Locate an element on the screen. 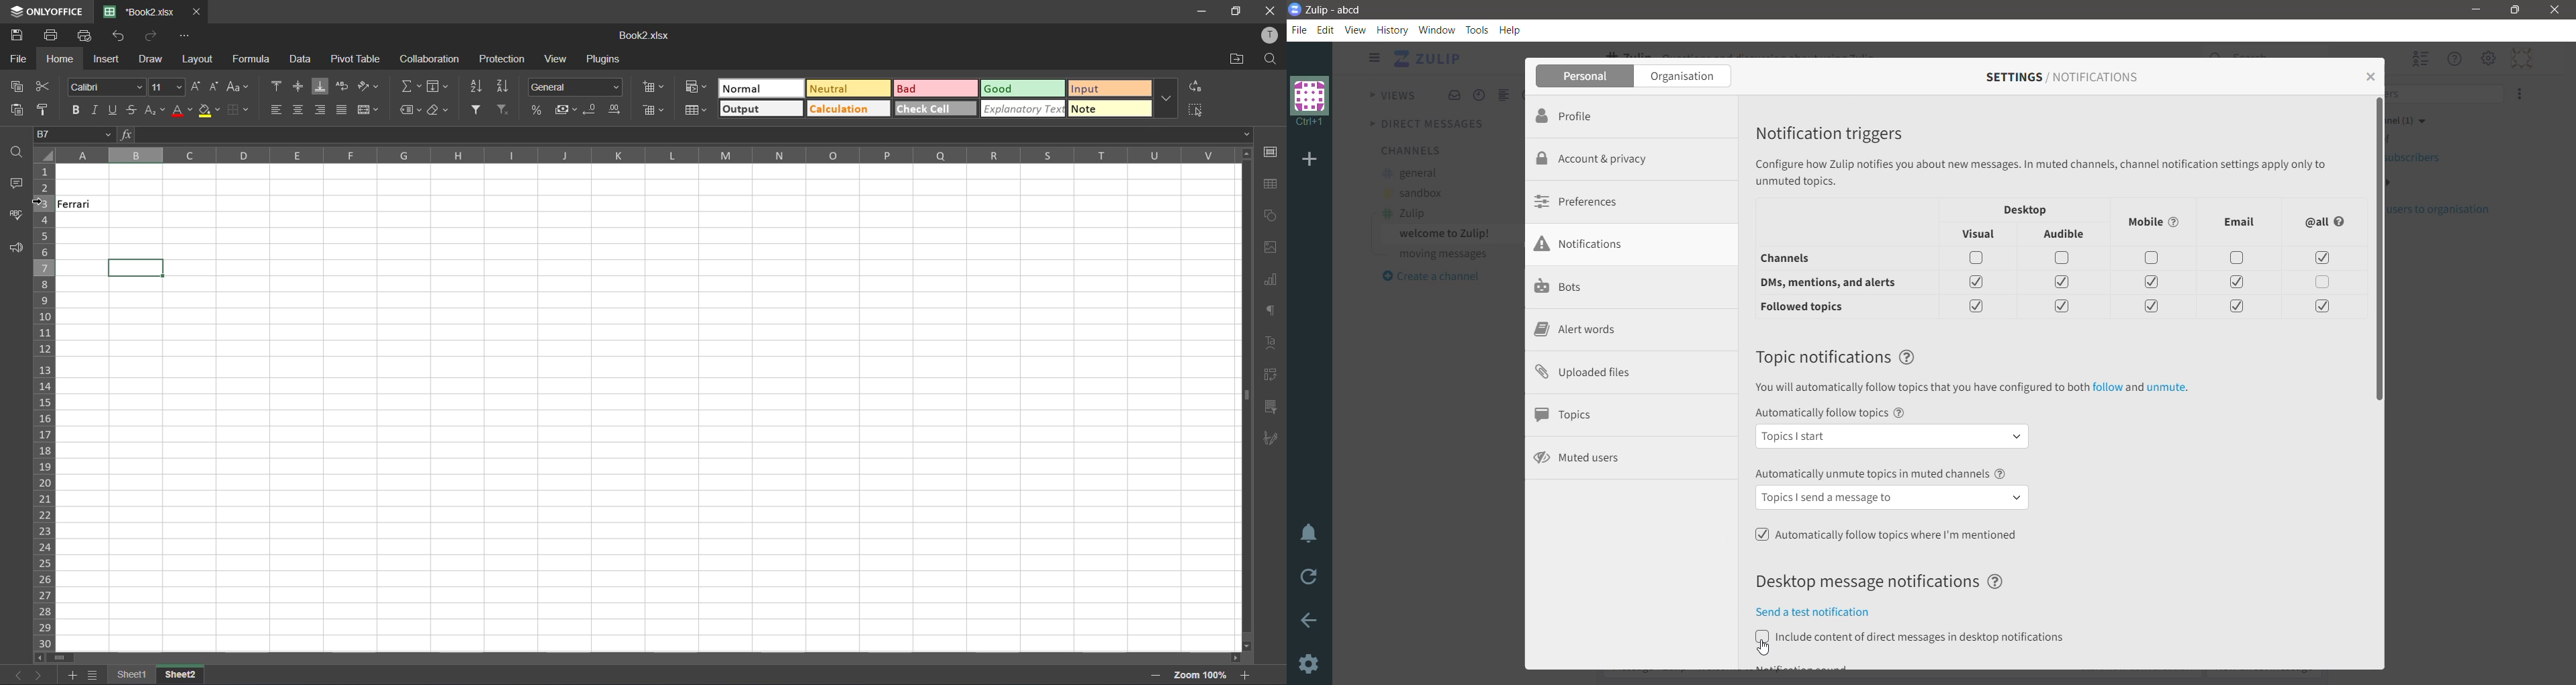 The width and height of the screenshot is (2576, 700). formula is located at coordinates (253, 58).